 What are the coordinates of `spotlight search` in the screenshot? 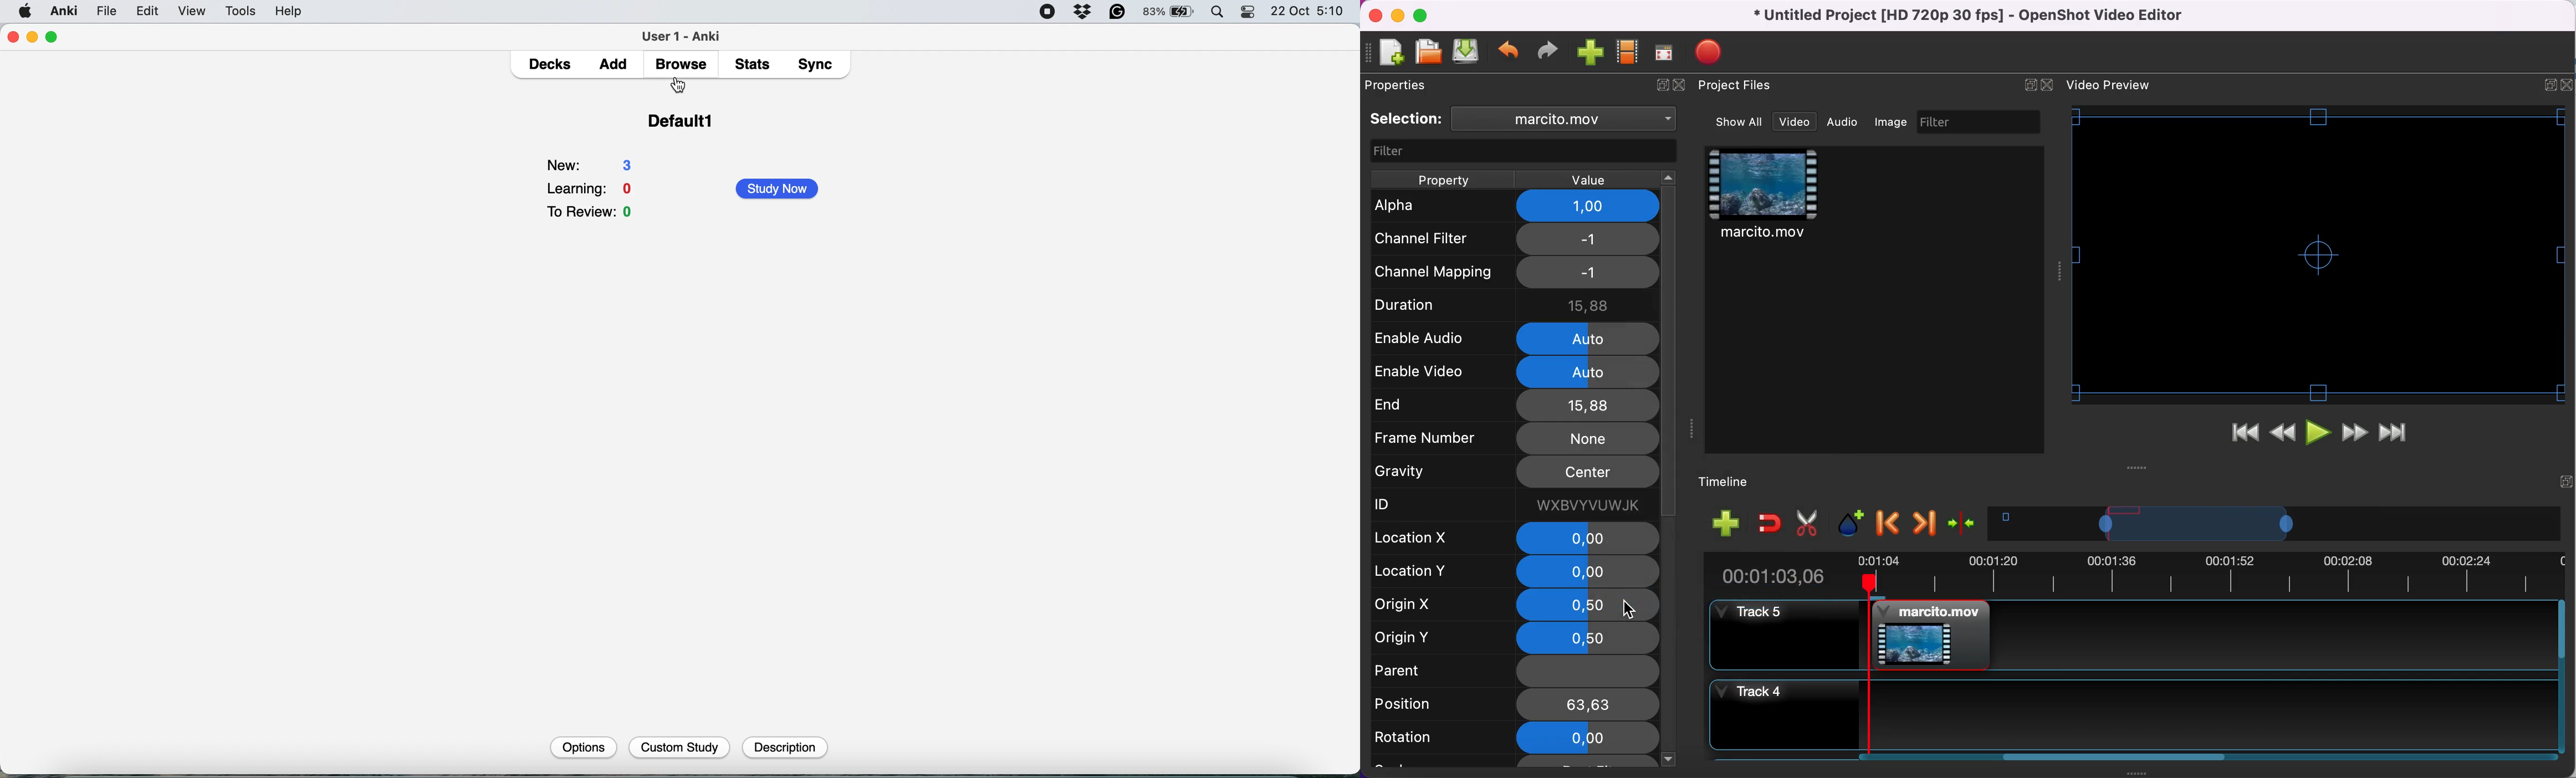 It's located at (1221, 13).